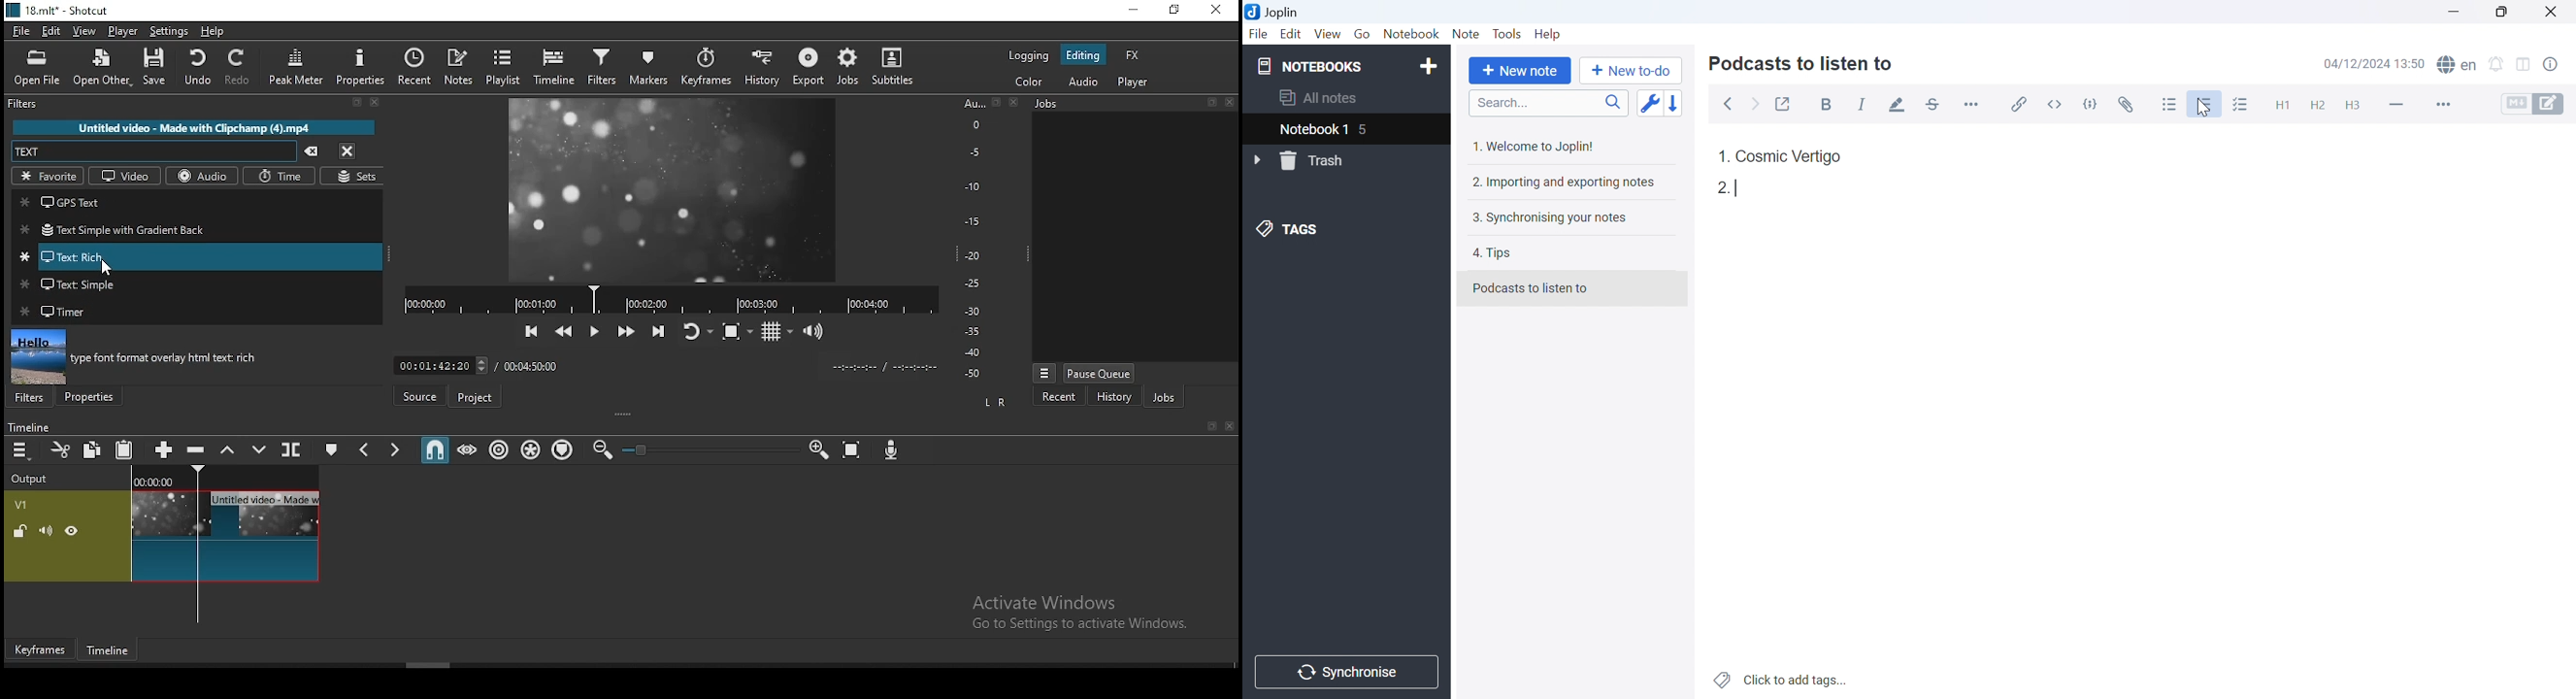 The width and height of the screenshot is (2576, 700). What do you see at coordinates (2538, 104) in the screenshot?
I see `Toggle editors` at bounding box center [2538, 104].